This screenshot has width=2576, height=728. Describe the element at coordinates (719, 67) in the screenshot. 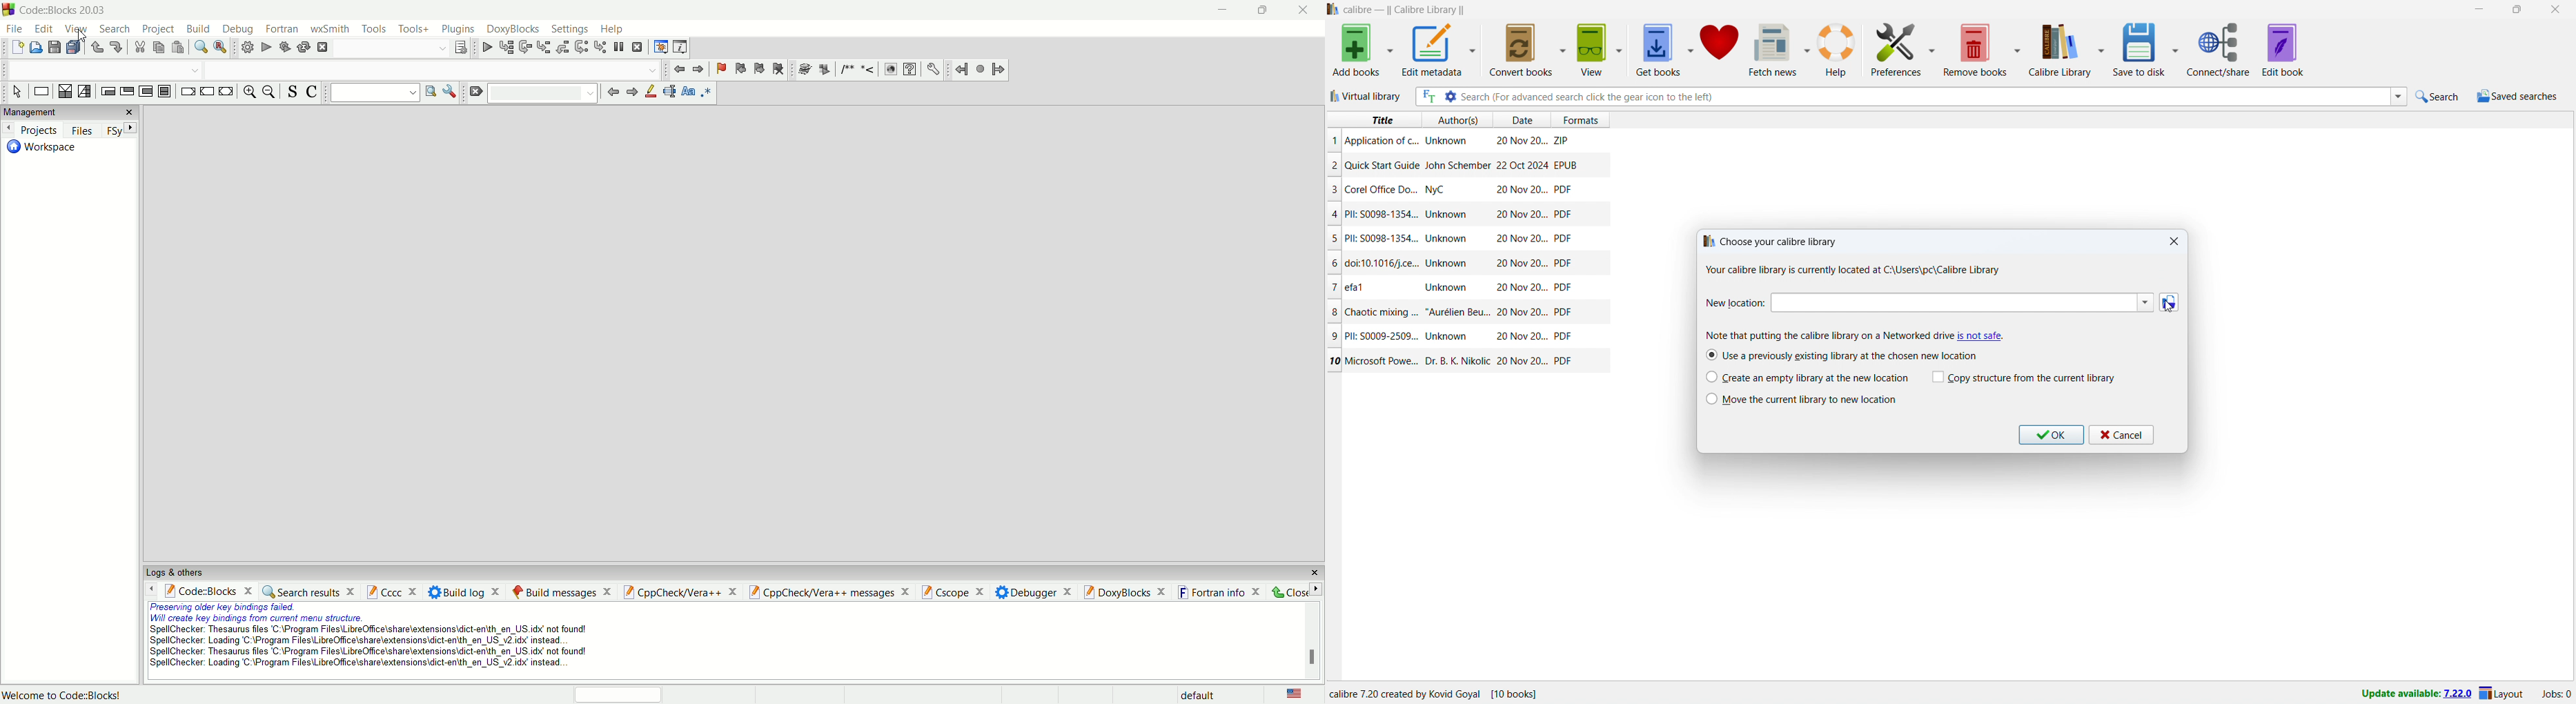

I see `toggle bookmark` at that location.